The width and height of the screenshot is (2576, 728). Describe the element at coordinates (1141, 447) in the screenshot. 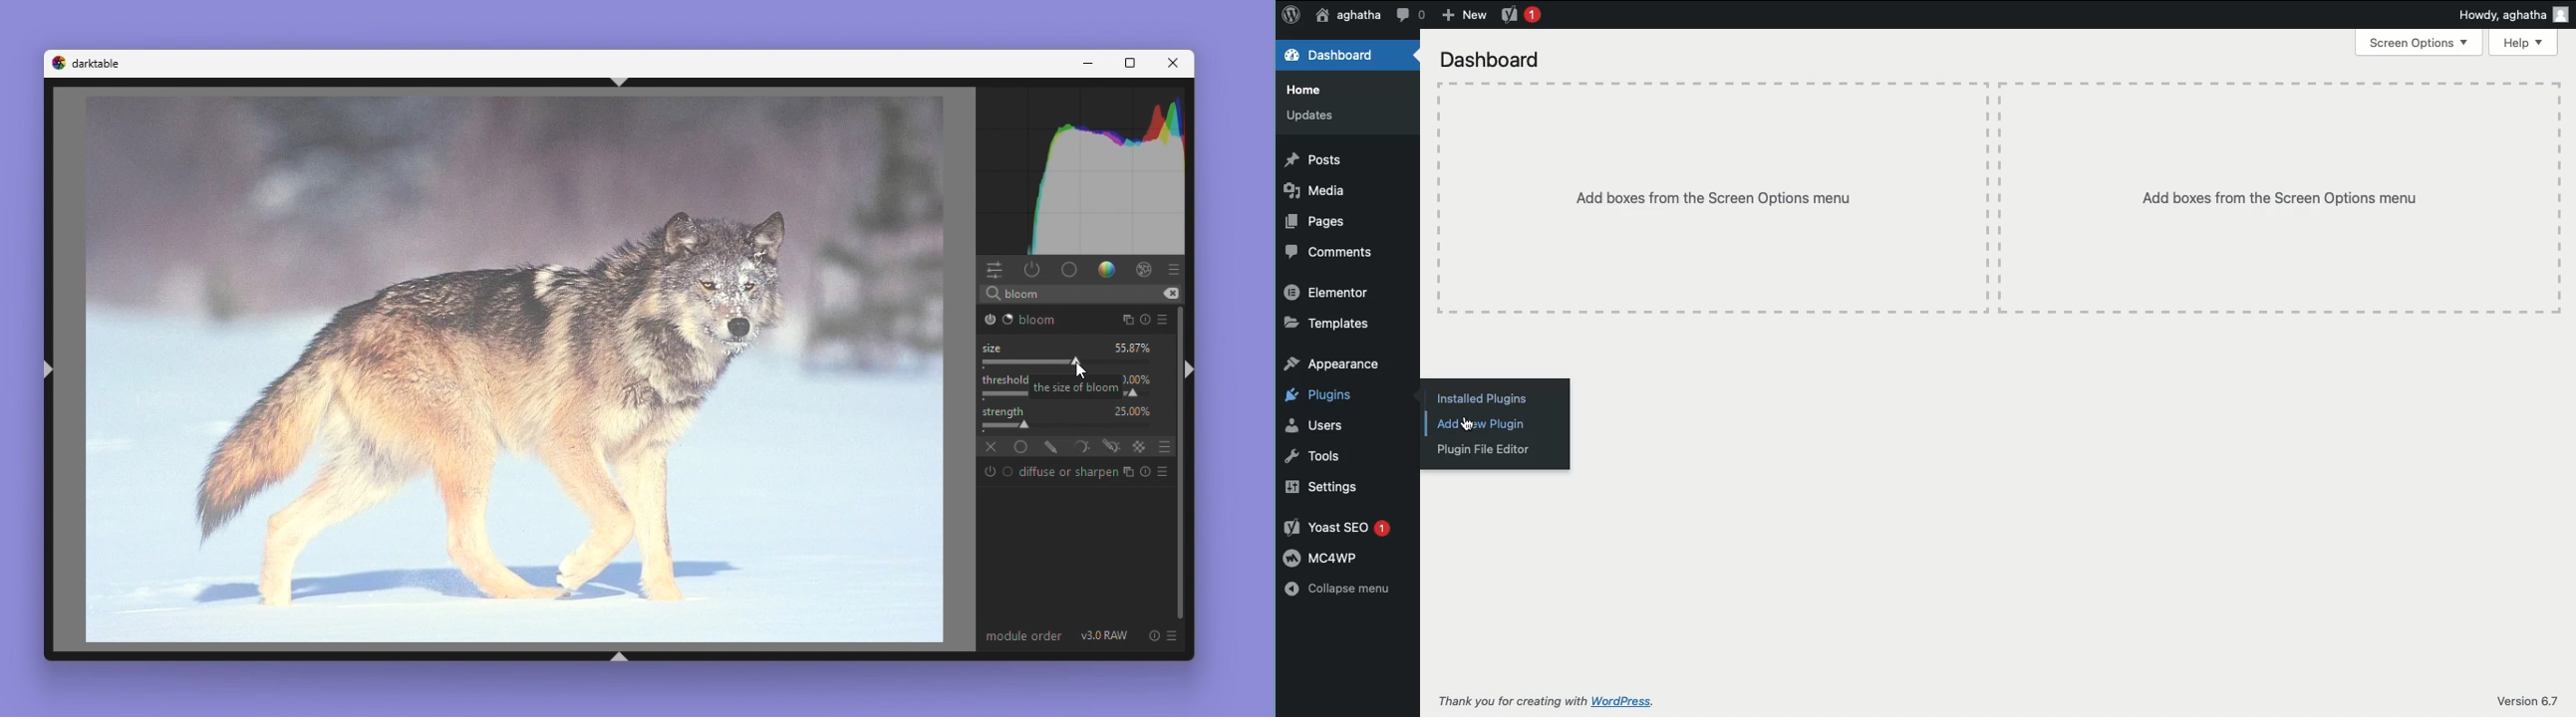

I see `Raster  mask` at that location.